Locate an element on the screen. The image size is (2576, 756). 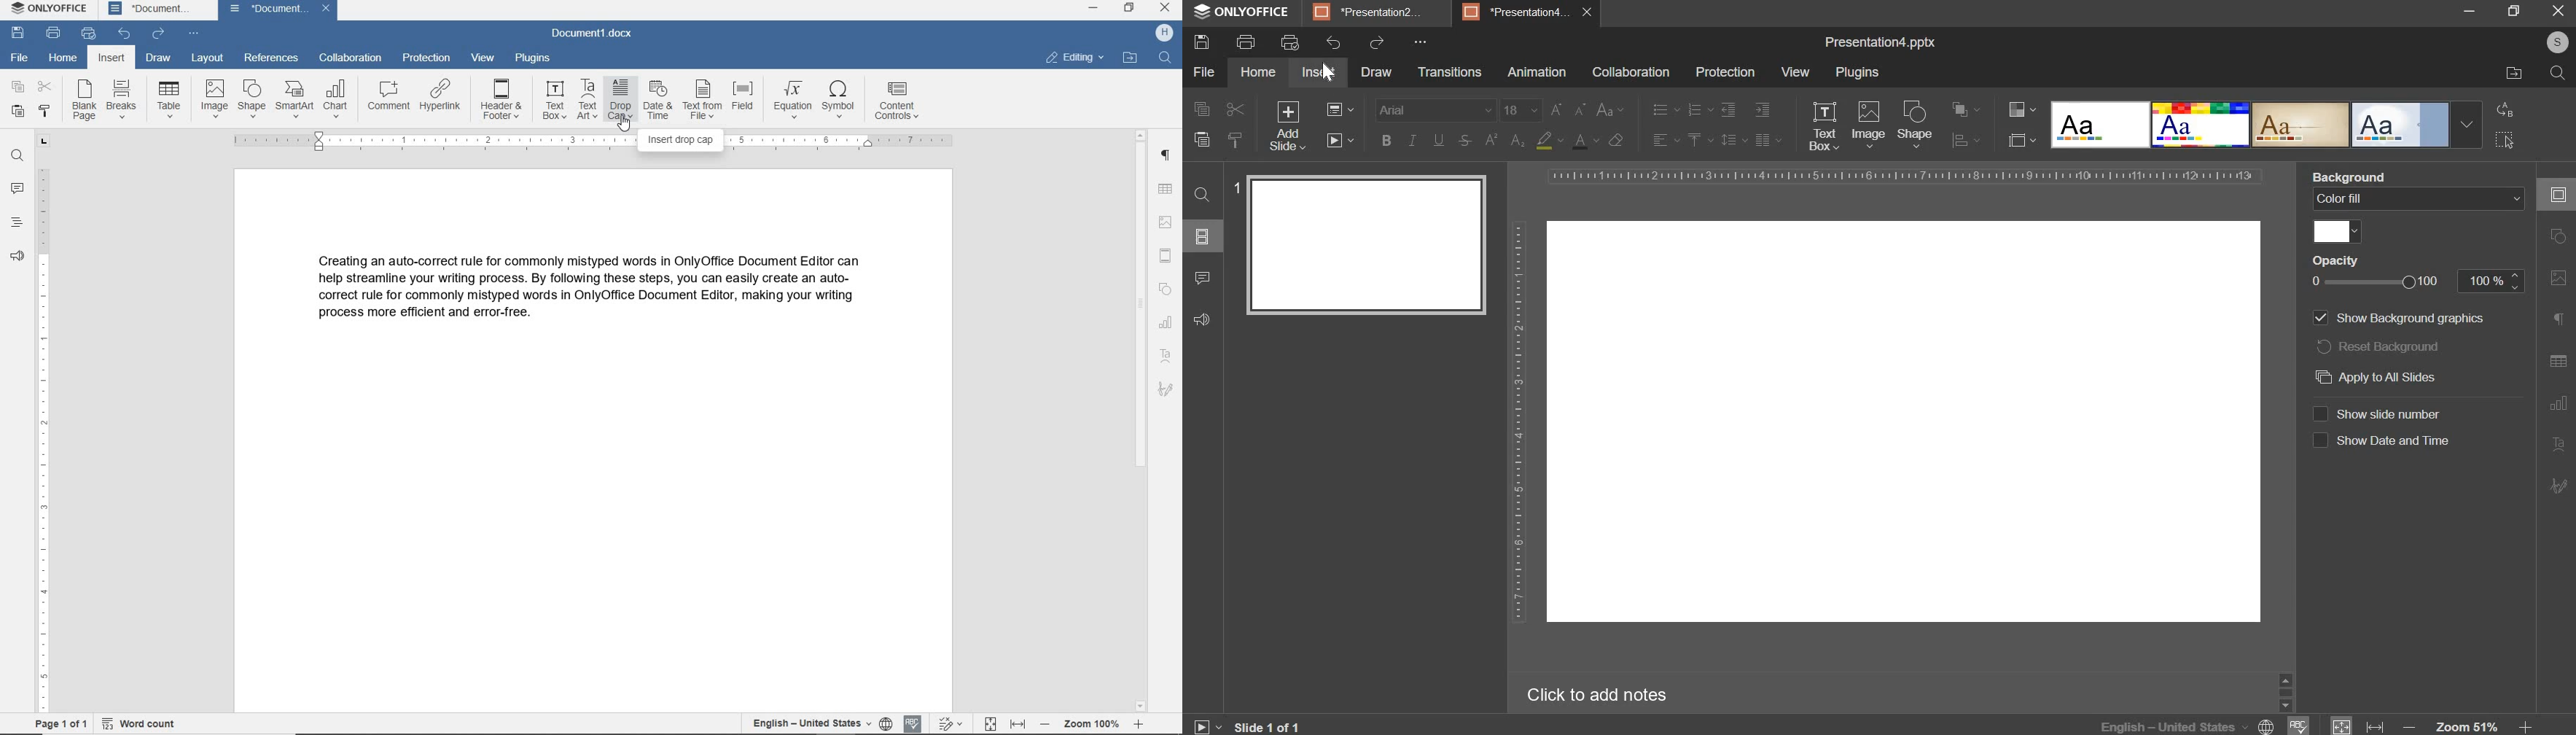
print is located at coordinates (53, 32).